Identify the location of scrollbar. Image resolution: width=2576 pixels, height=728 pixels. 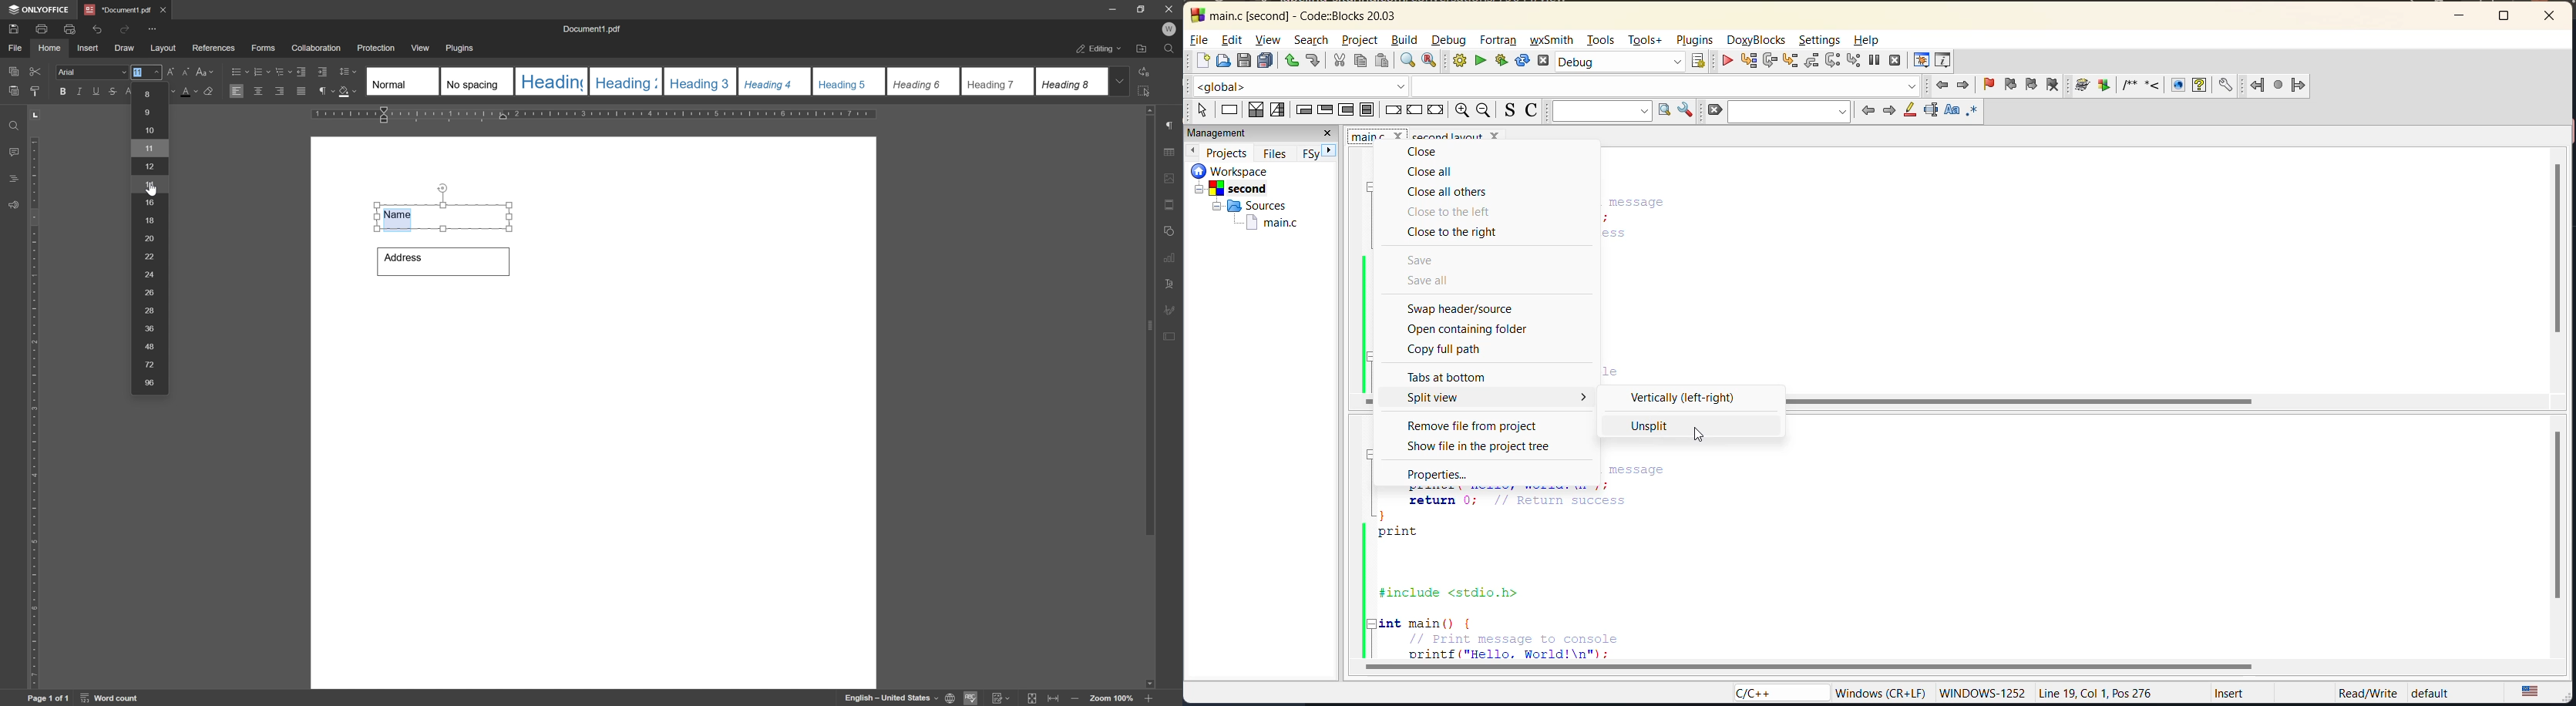
(2023, 403).